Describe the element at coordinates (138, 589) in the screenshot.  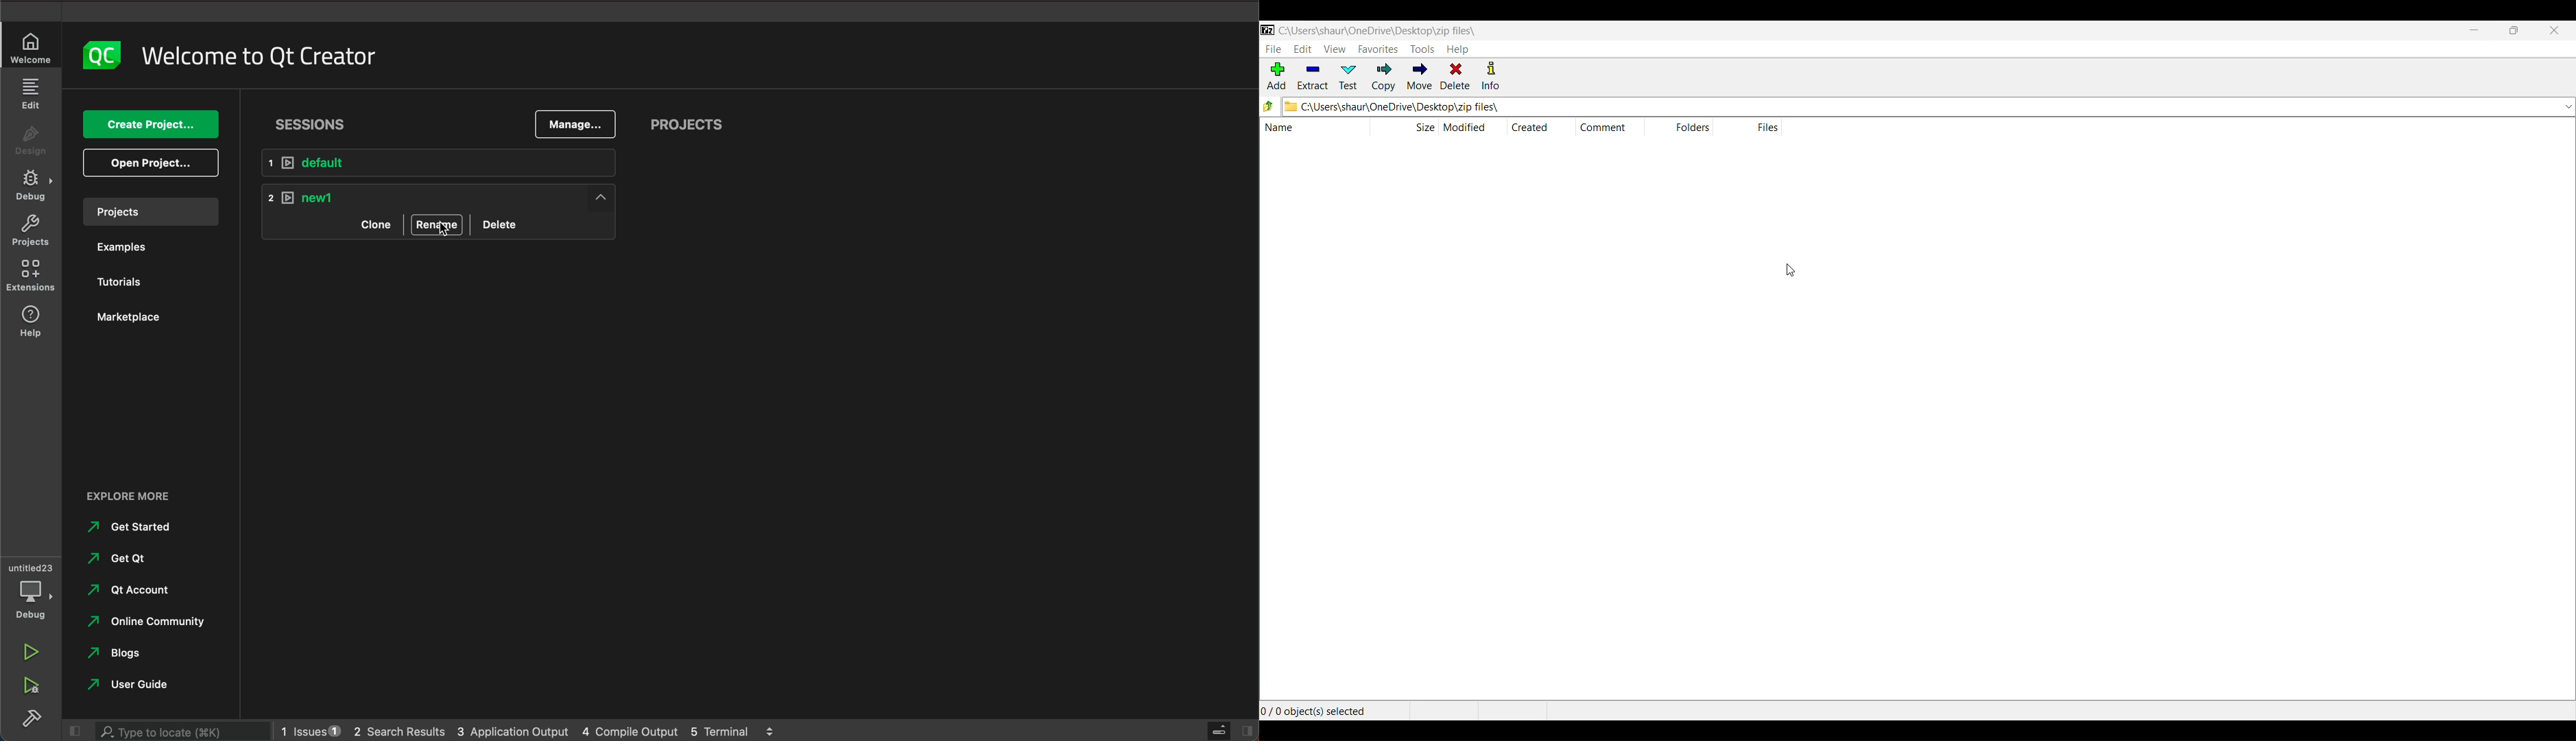
I see `qt account` at that location.